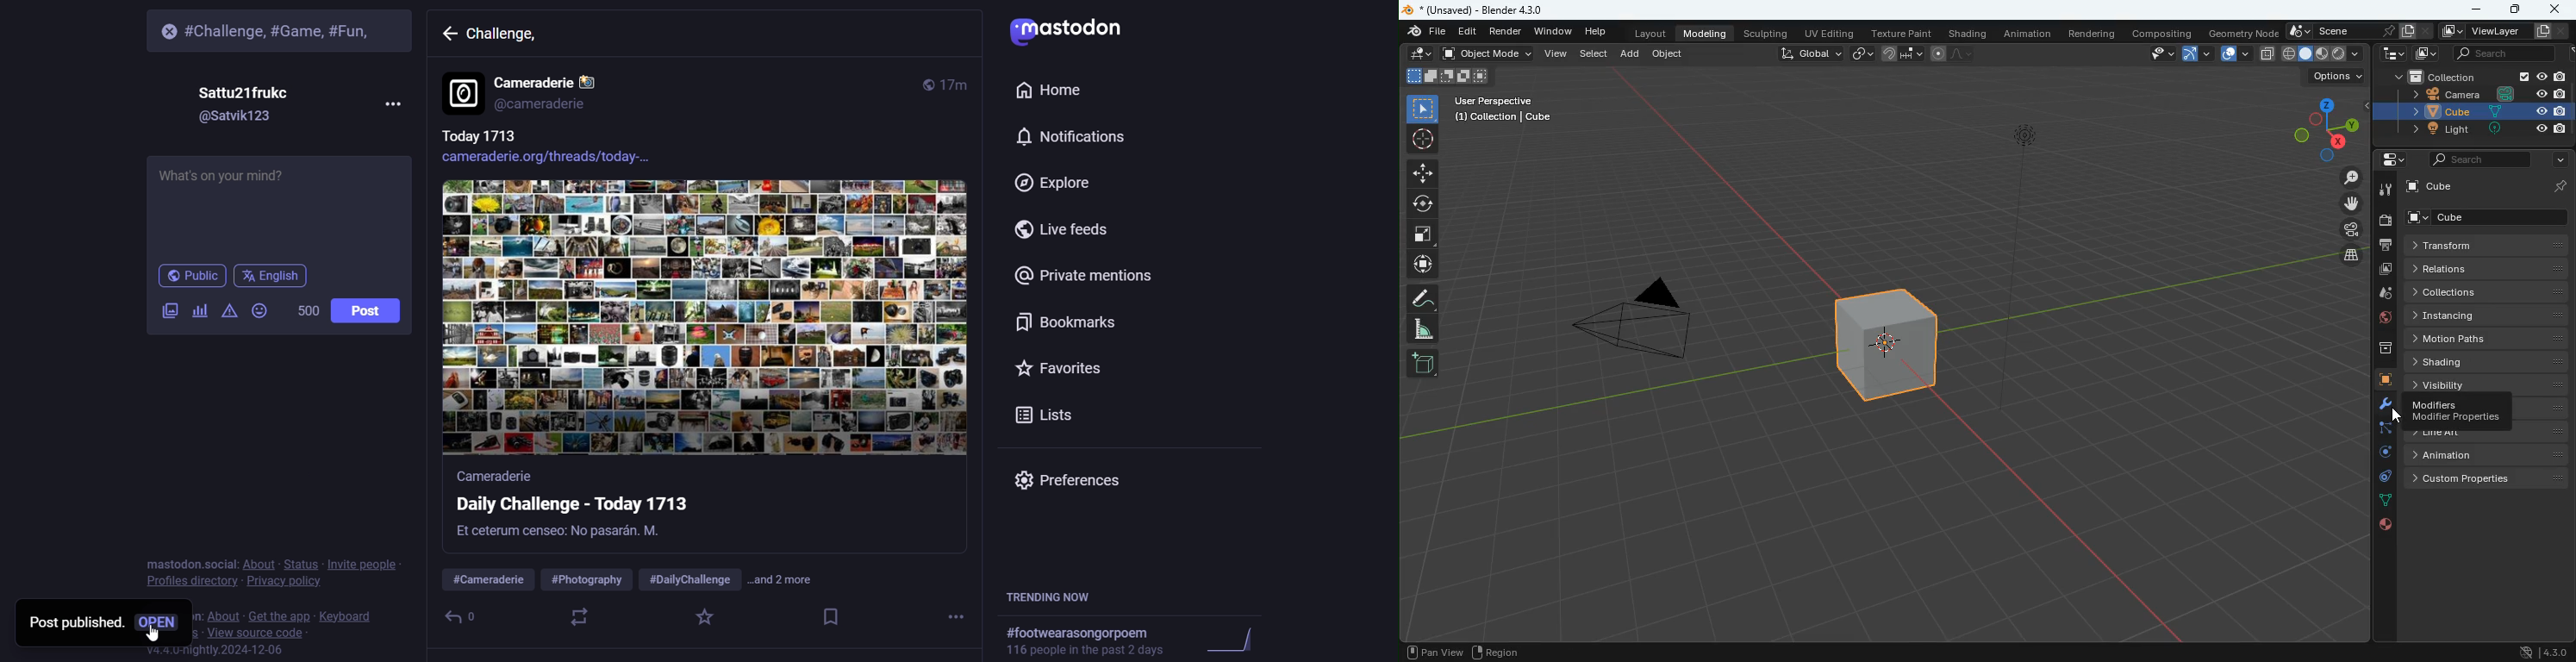 The height and width of the screenshot is (672, 2576). I want to click on Cameraderie
Daily Challenge - Today 1713
Et ceterum censeo: No pasaran. M., so click(602, 508).